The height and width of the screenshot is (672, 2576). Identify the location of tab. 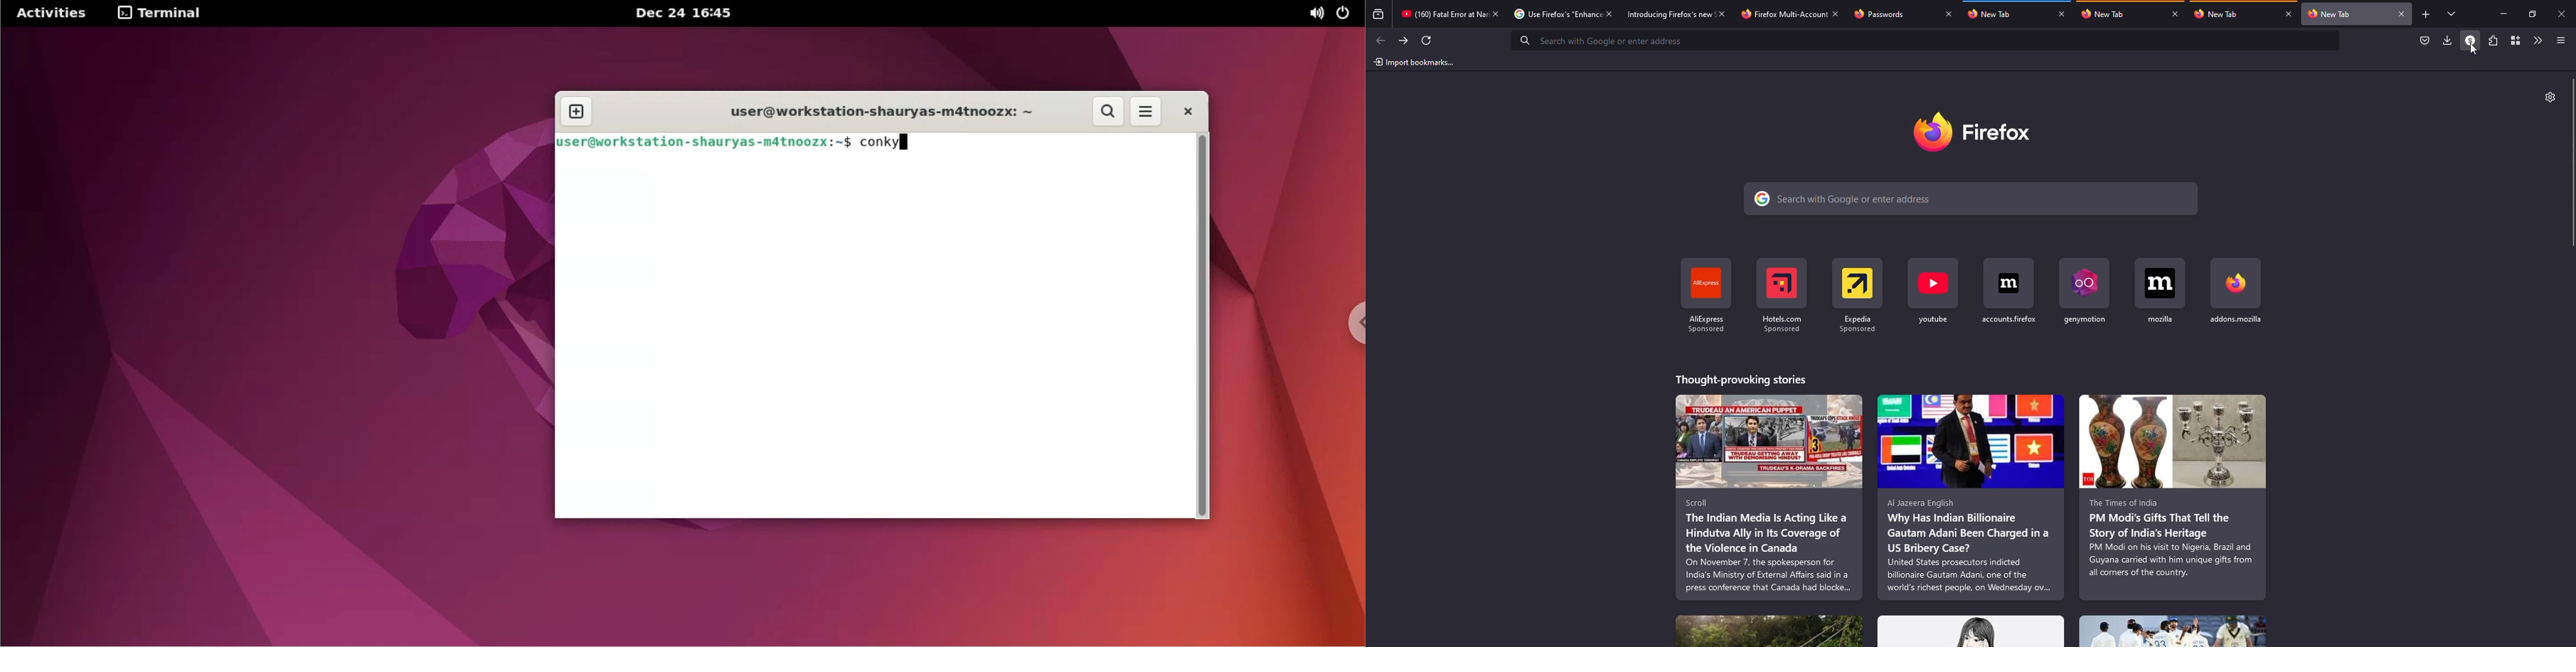
(1991, 14).